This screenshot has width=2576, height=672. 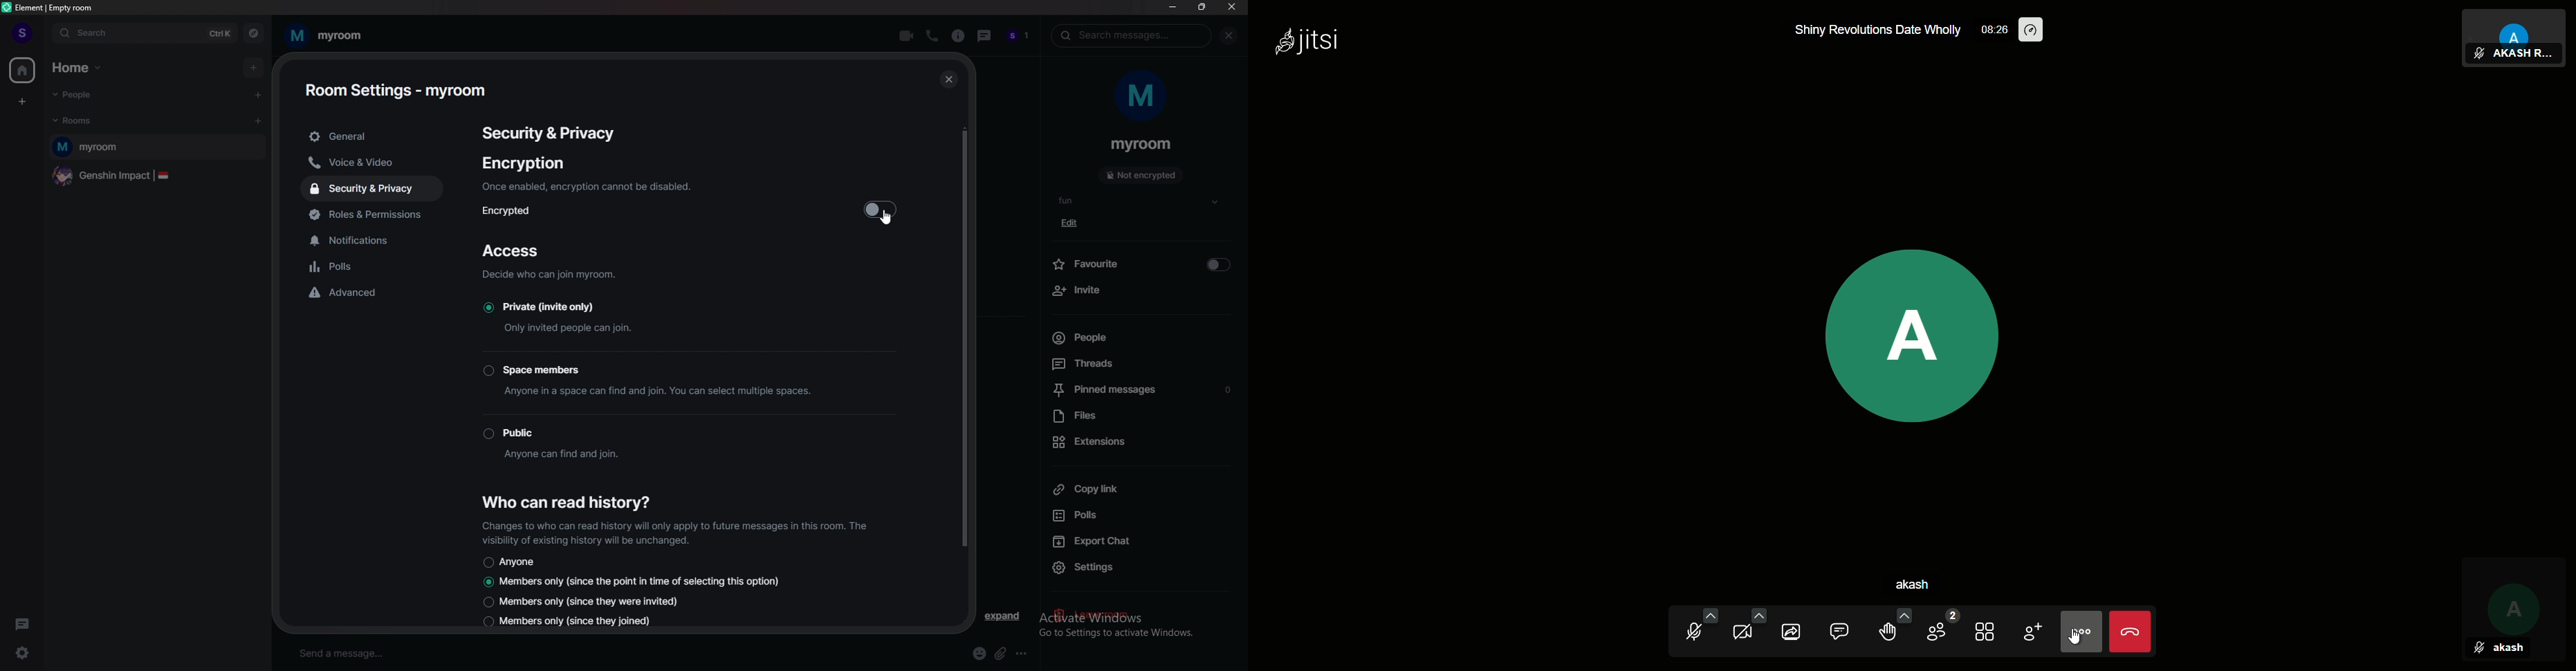 I want to click on threads, so click(x=985, y=36).